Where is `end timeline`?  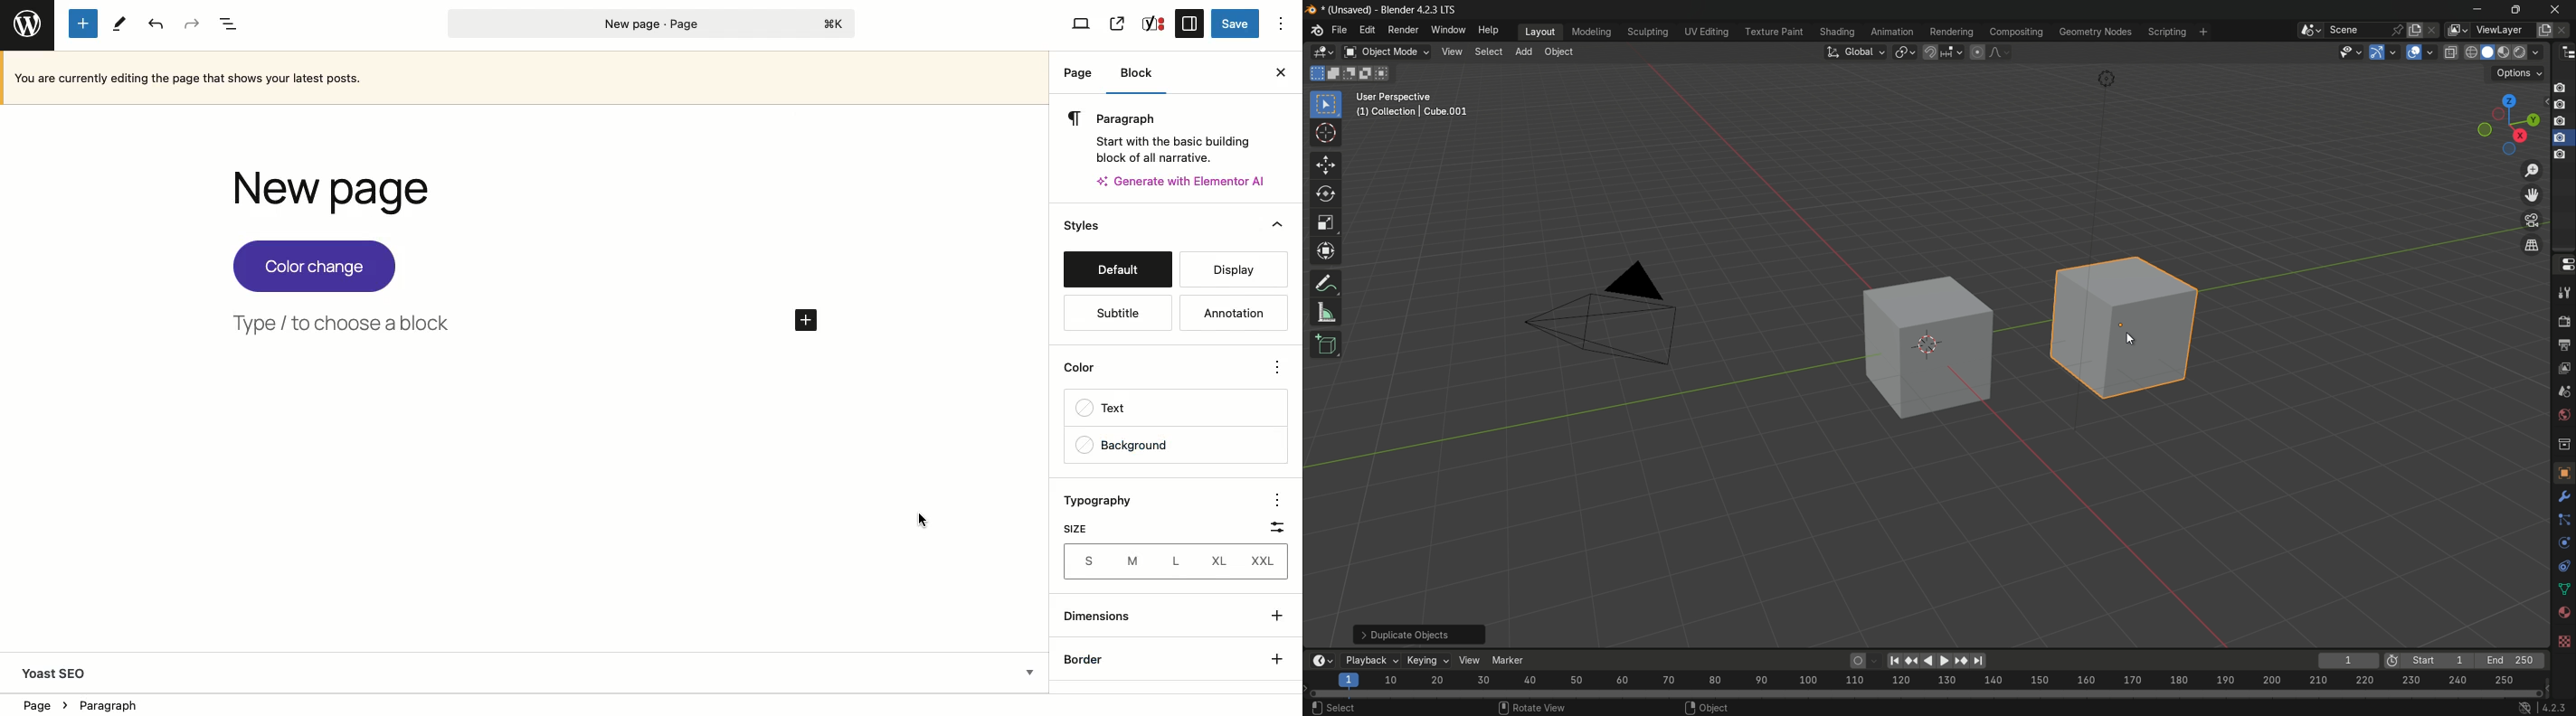
end timeline is located at coordinates (2510, 660).